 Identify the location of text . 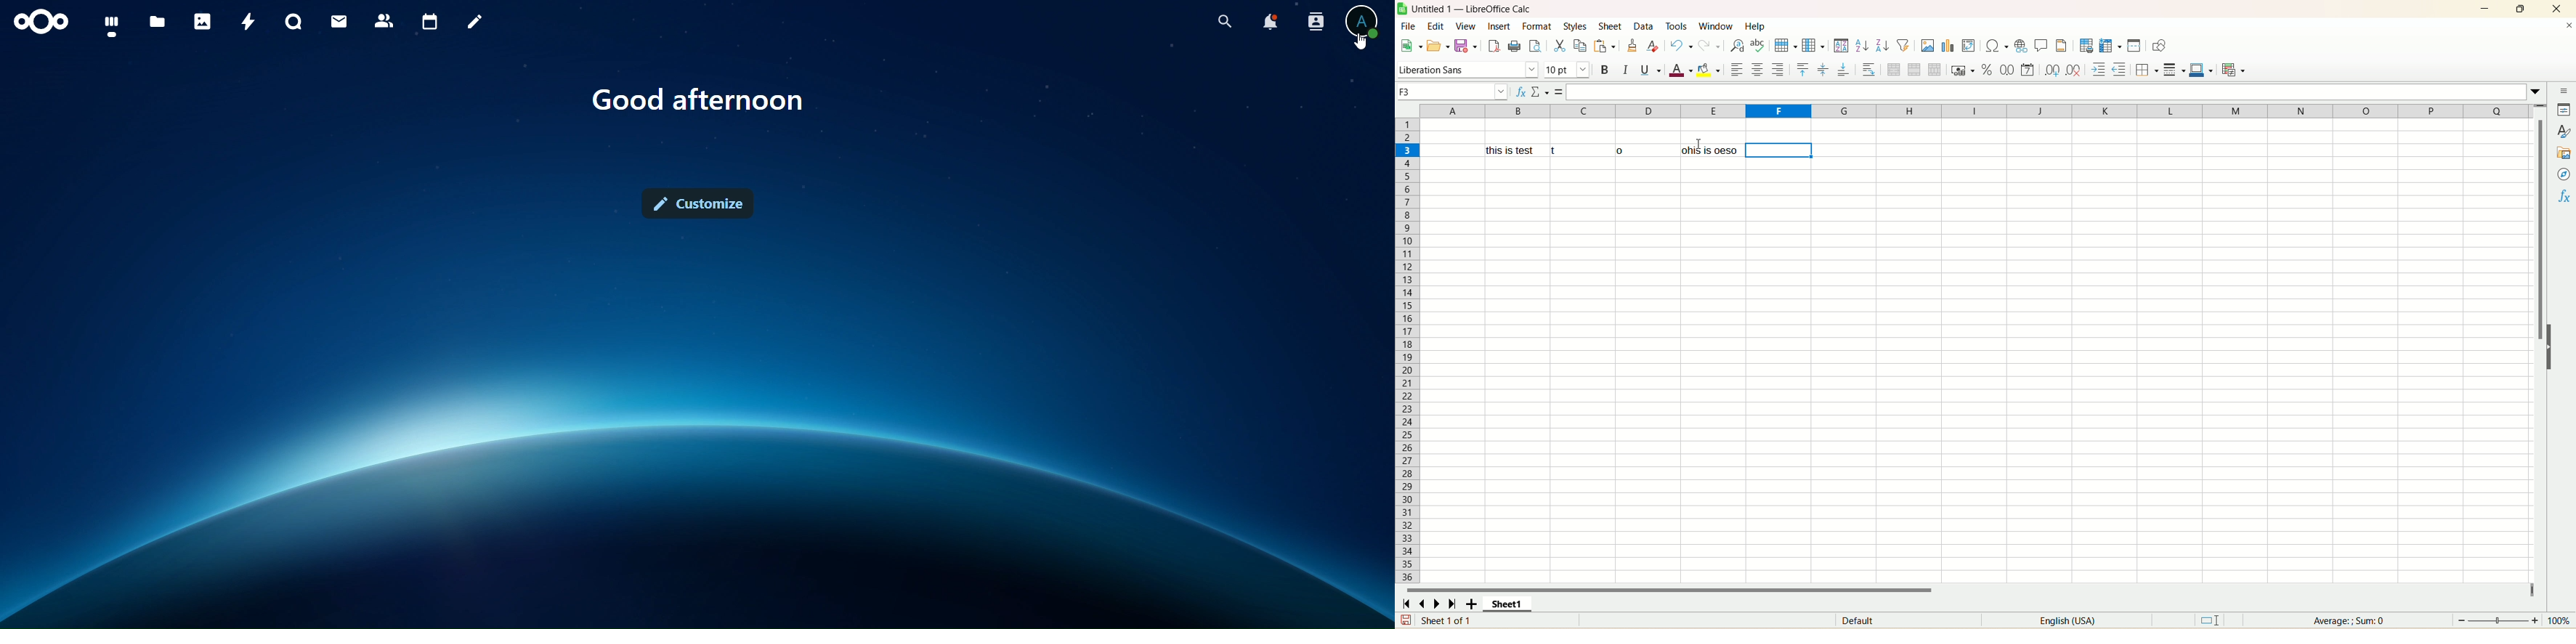
(696, 102).